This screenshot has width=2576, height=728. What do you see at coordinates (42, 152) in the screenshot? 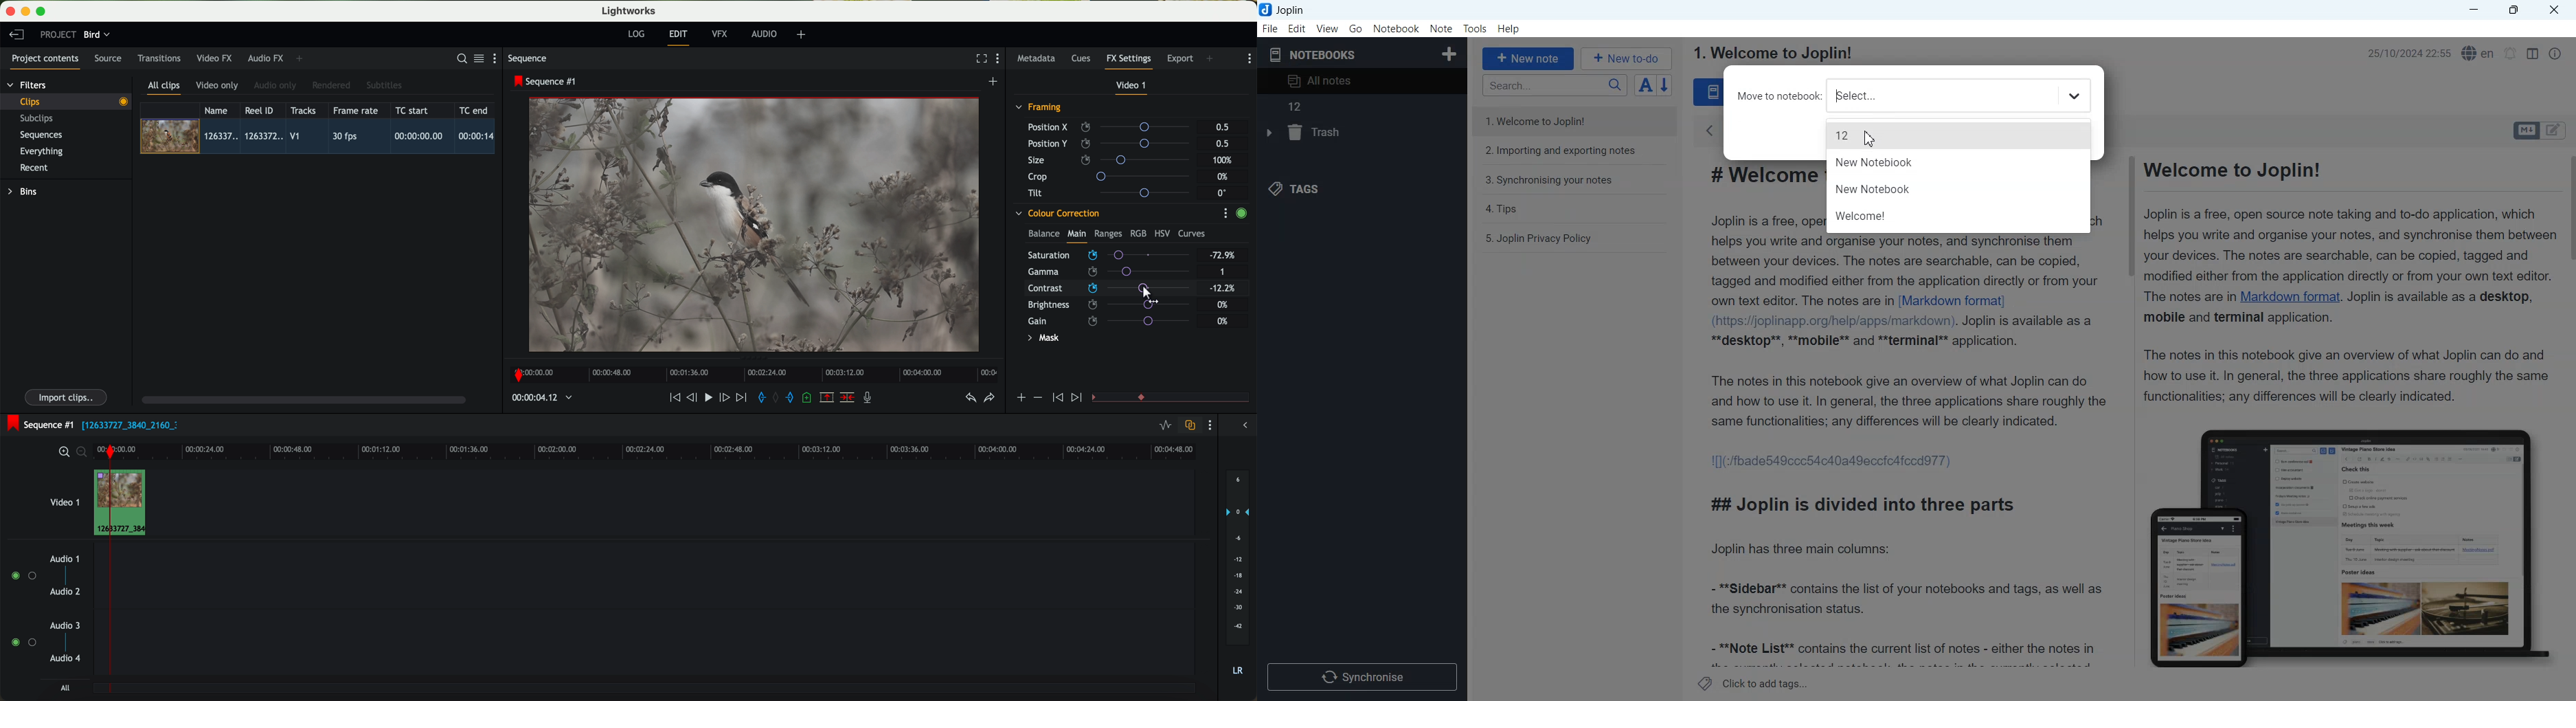
I see `everything` at bounding box center [42, 152].